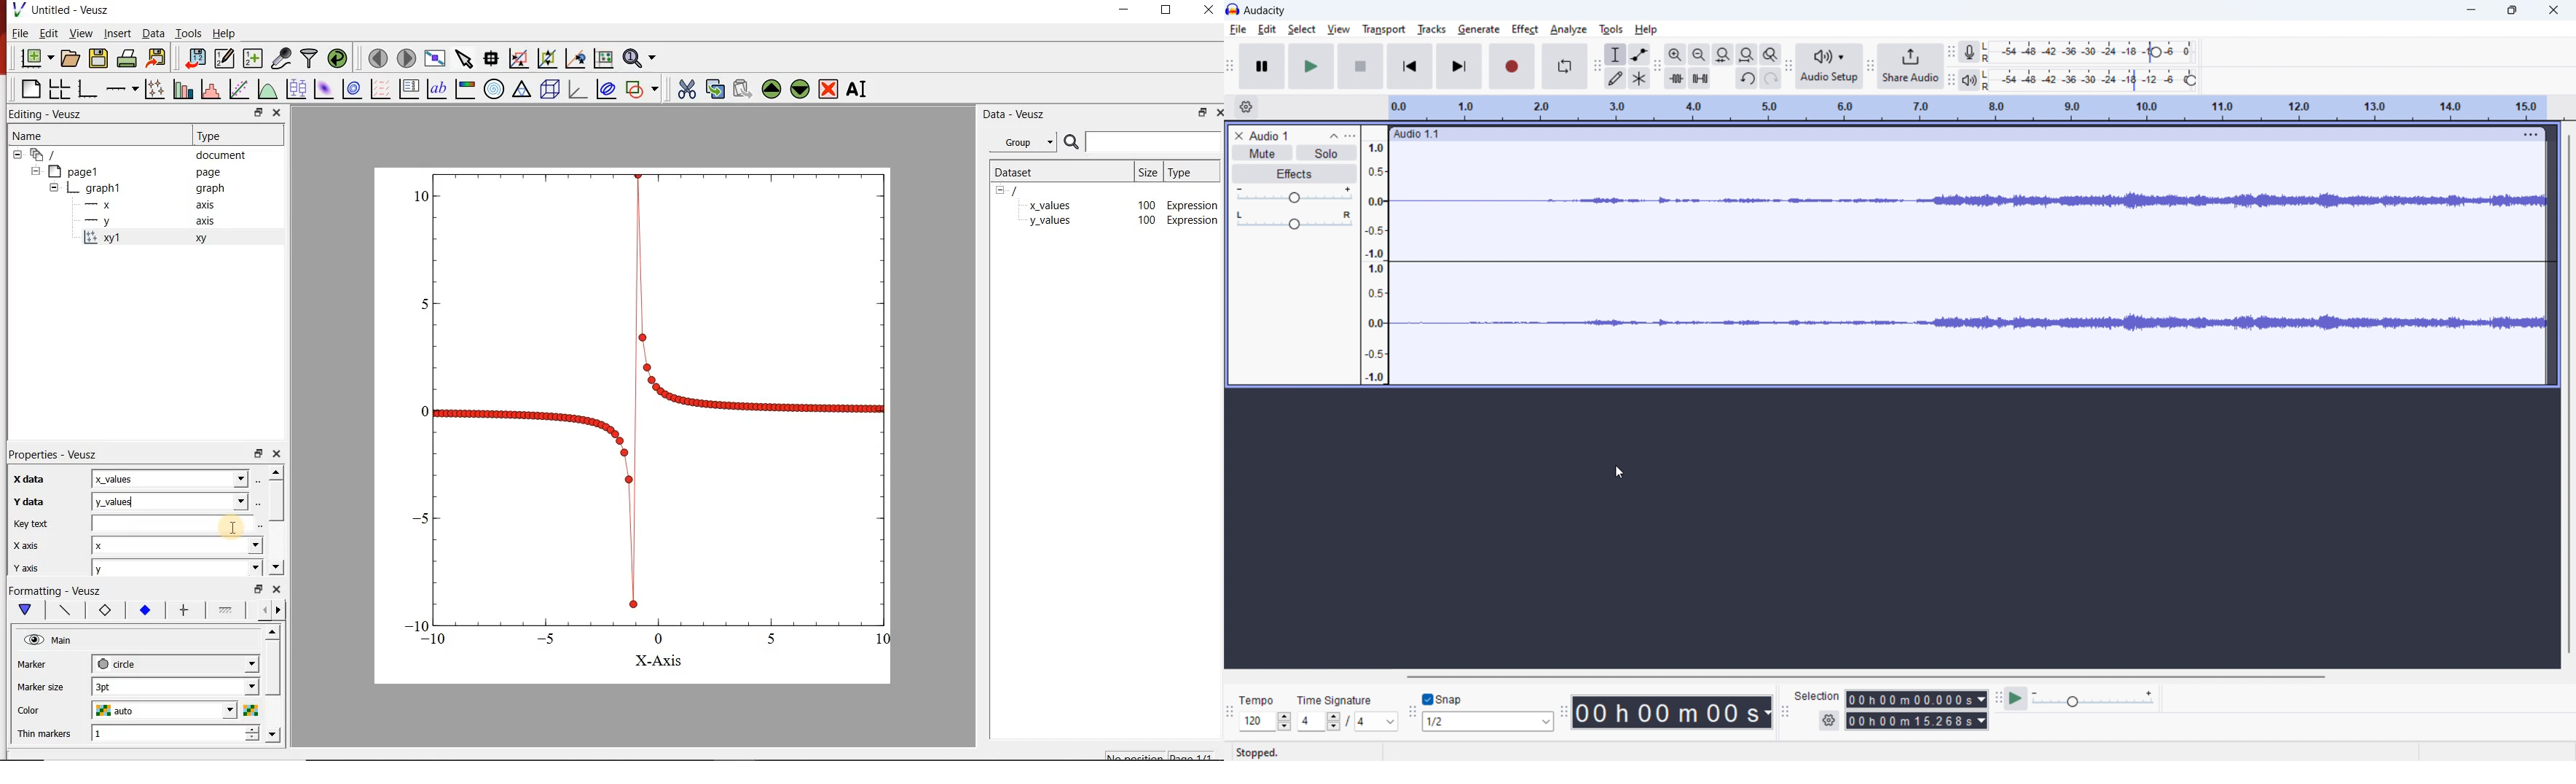  What do you see at coordinates (117, 33) in the screenshot?
I see `insert` at bounding box center [117, 33].